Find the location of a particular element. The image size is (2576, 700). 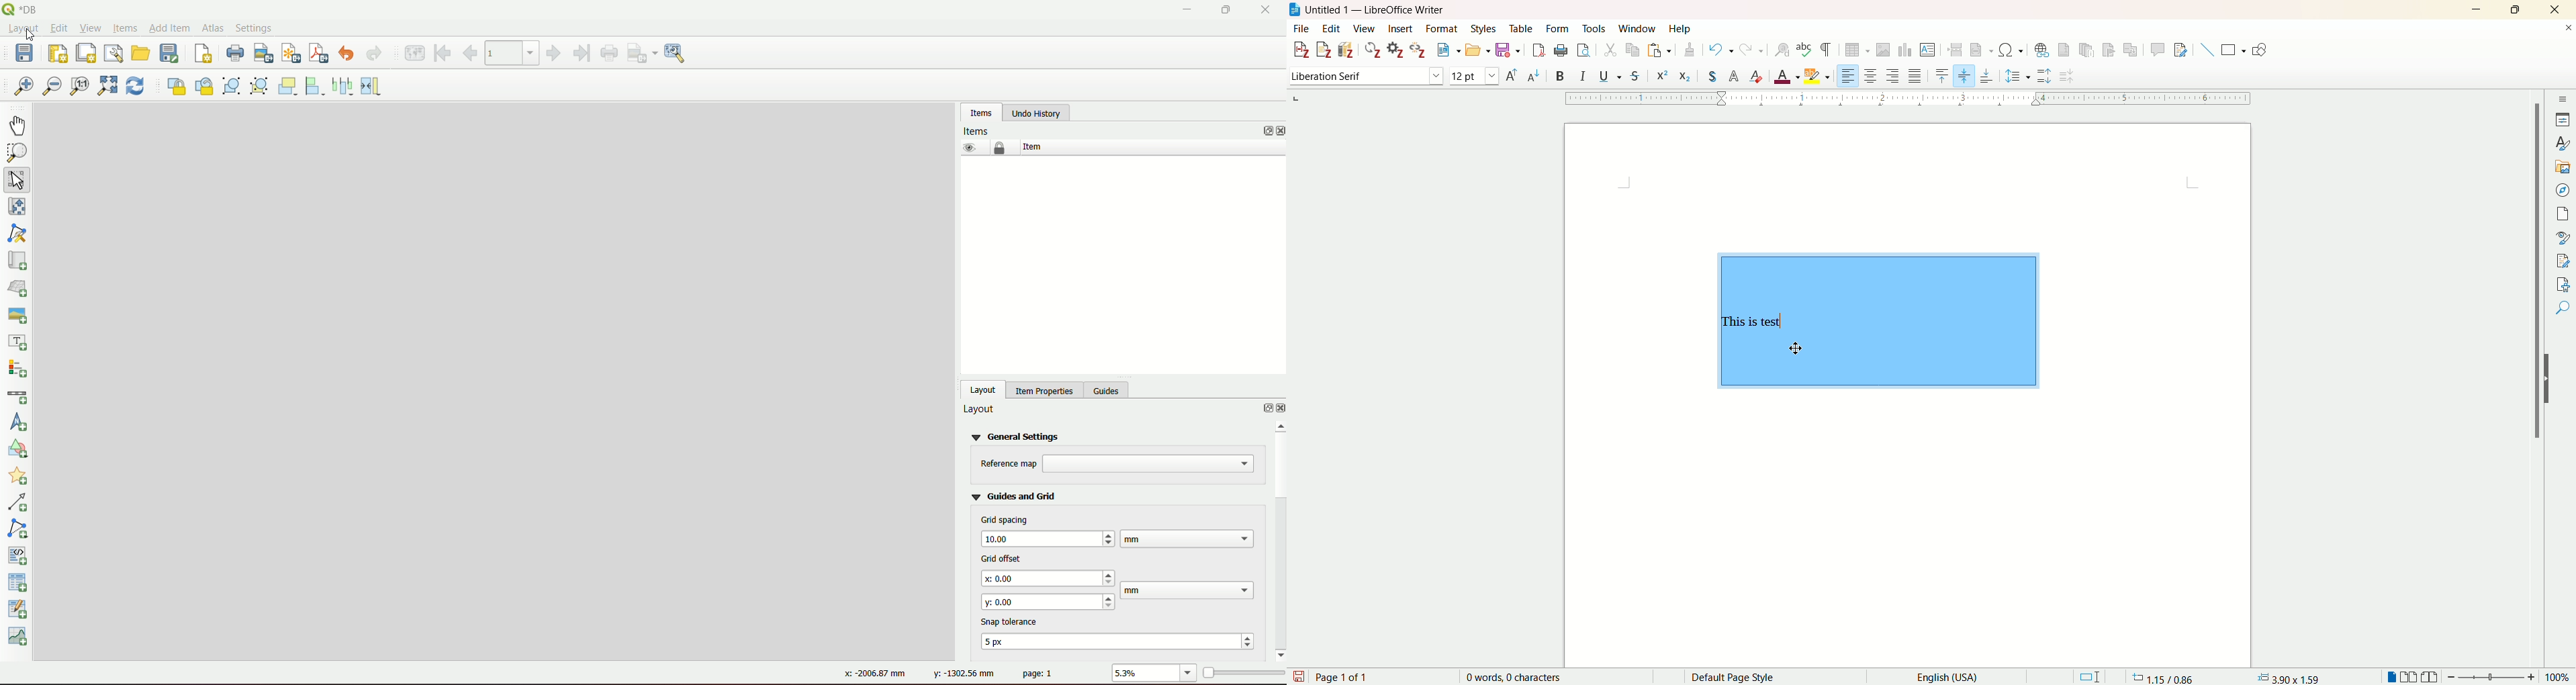

insert pagebreak is located at coordinates (1955, 49).